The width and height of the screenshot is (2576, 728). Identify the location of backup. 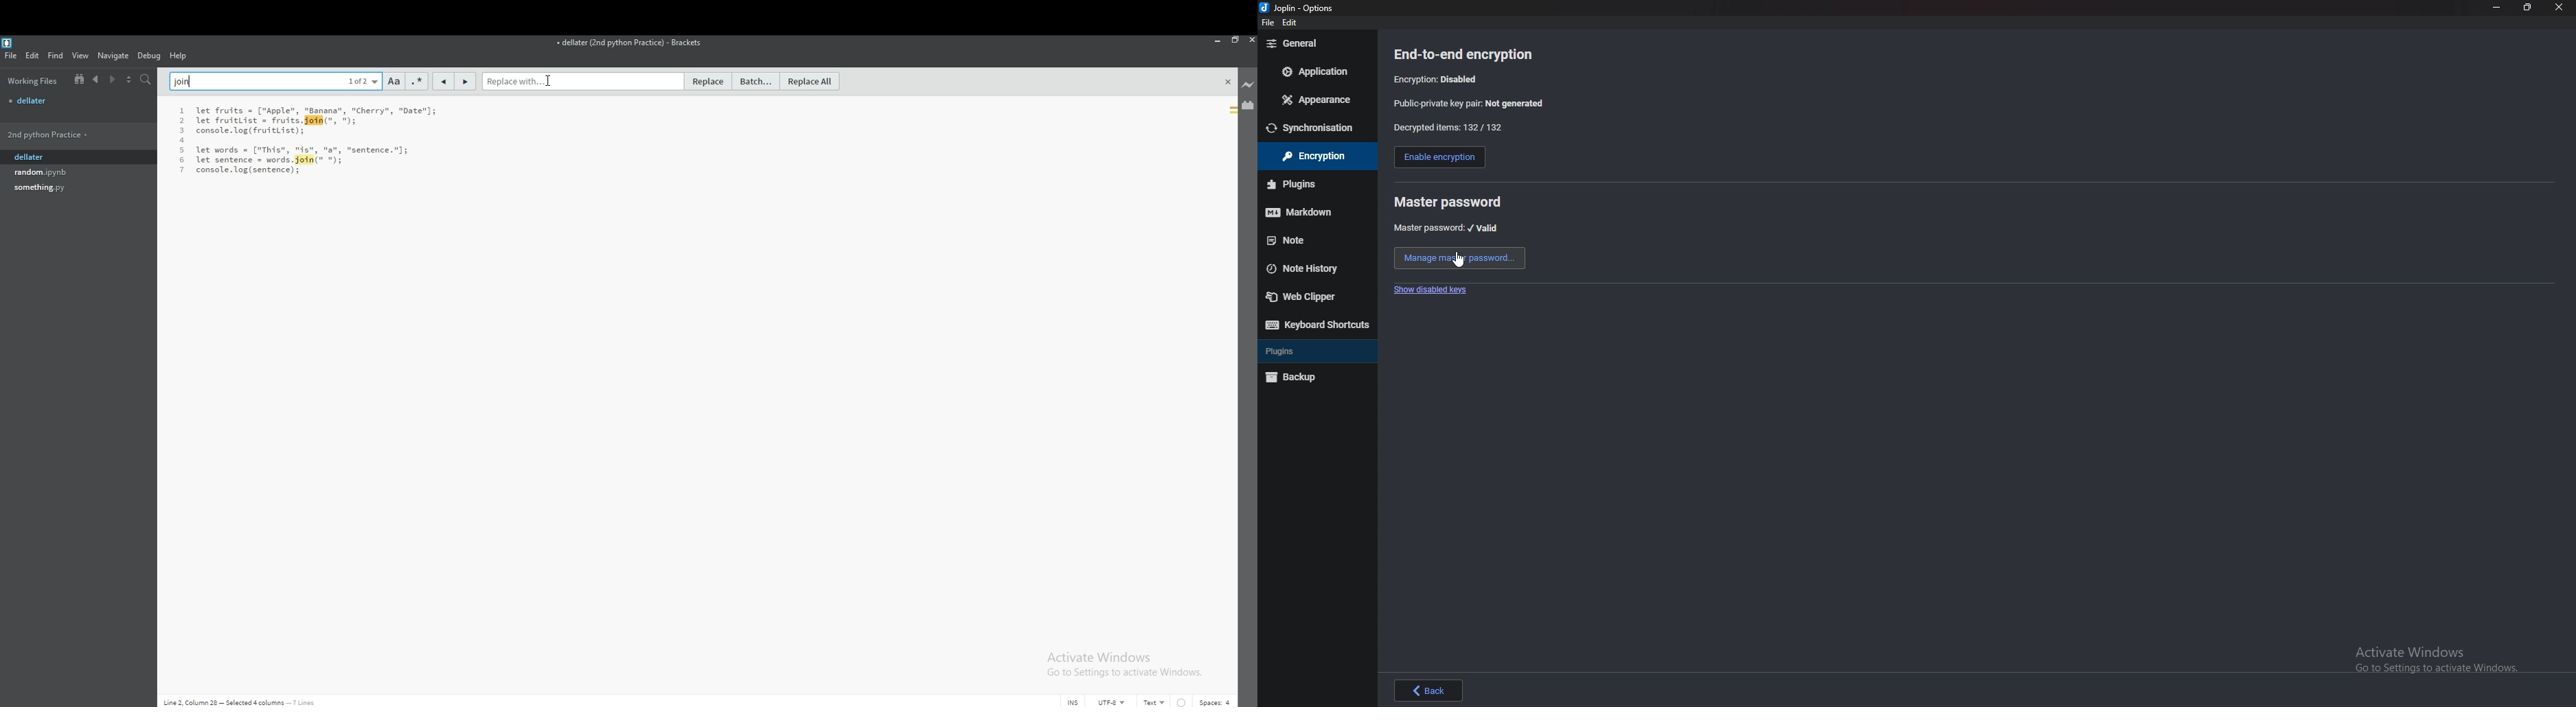
(1311, 378).